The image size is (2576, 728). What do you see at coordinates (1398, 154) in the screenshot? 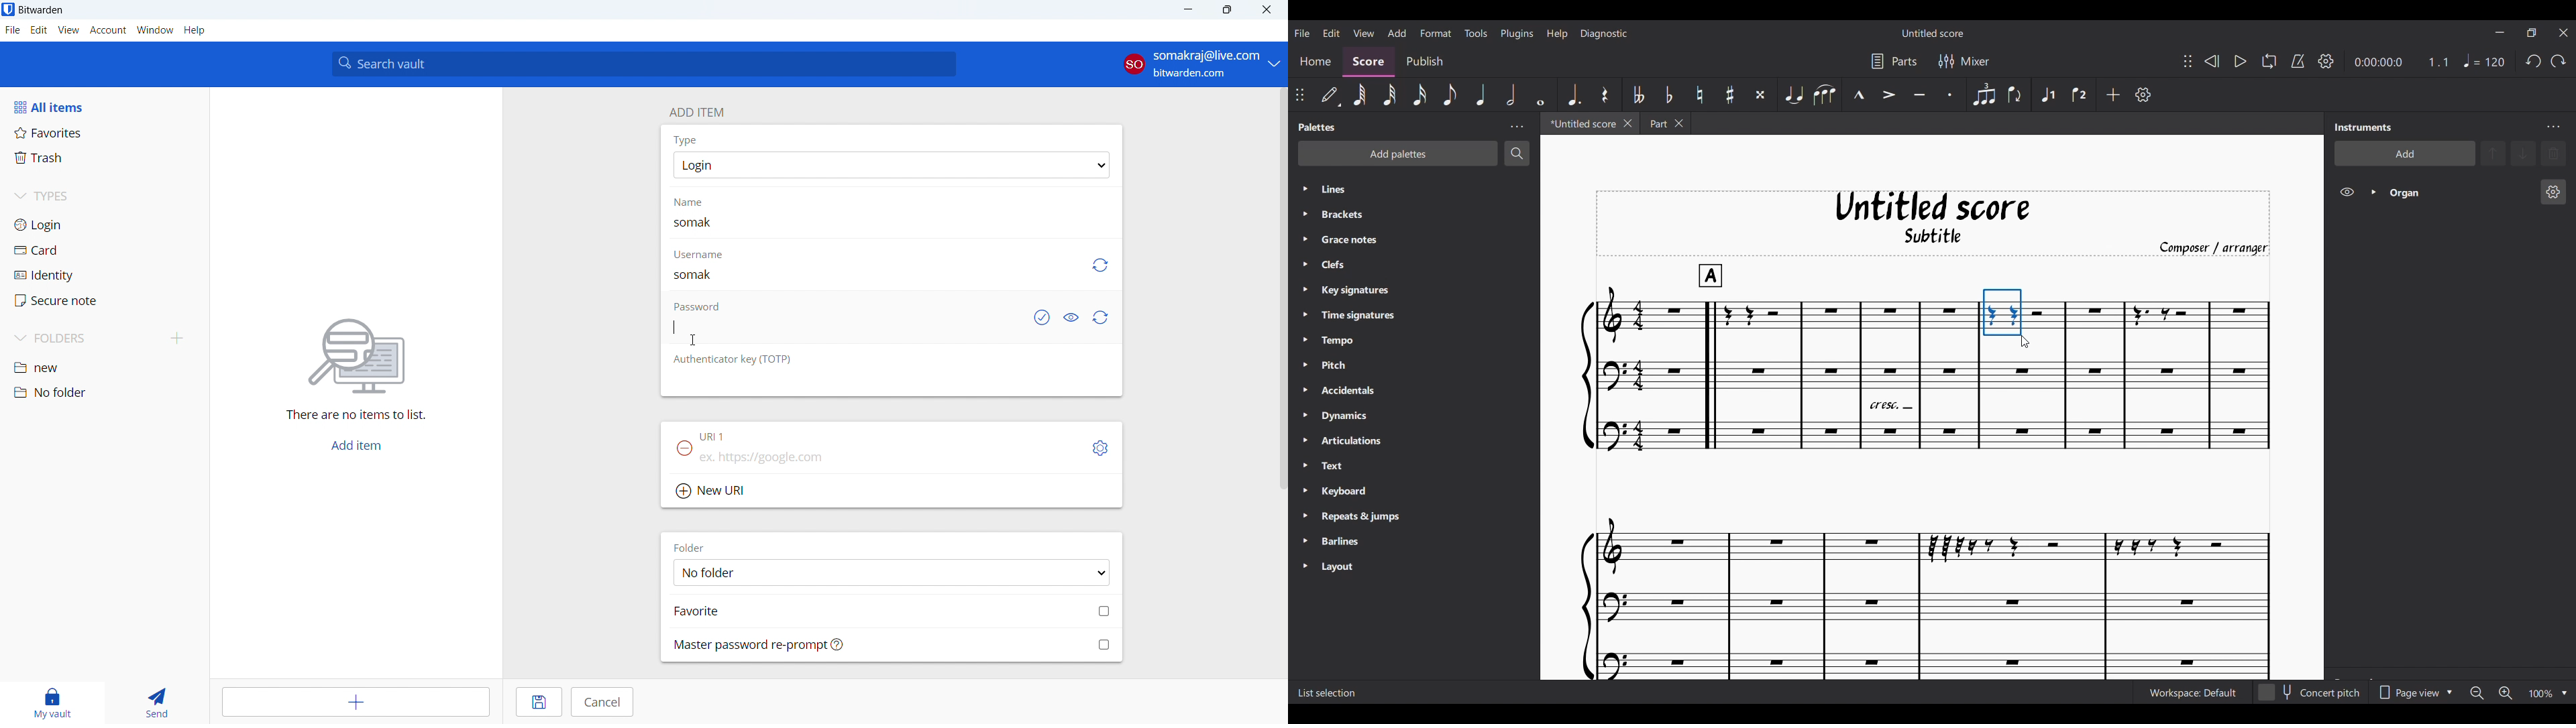
I see `Add palette` at bounding box center [1398, 154].